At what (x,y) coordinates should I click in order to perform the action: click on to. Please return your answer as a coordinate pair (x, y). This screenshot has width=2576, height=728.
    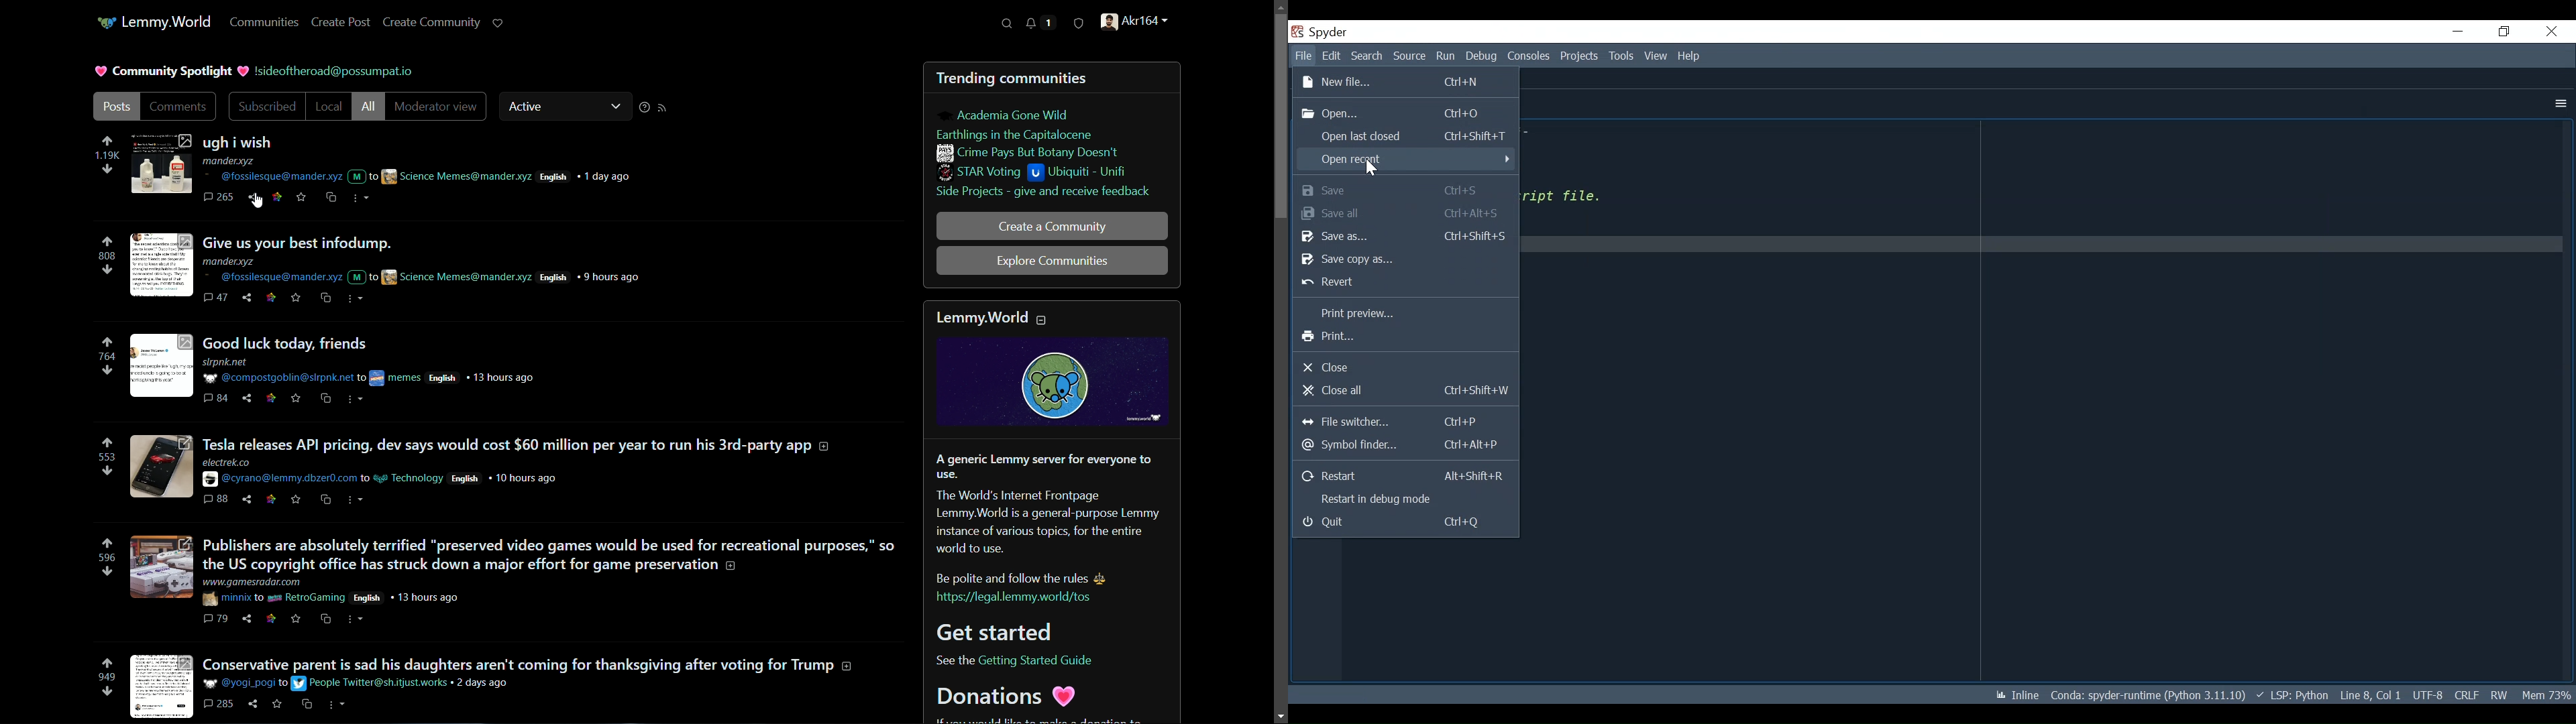
    Looking at the image, I should click on (284, 684).